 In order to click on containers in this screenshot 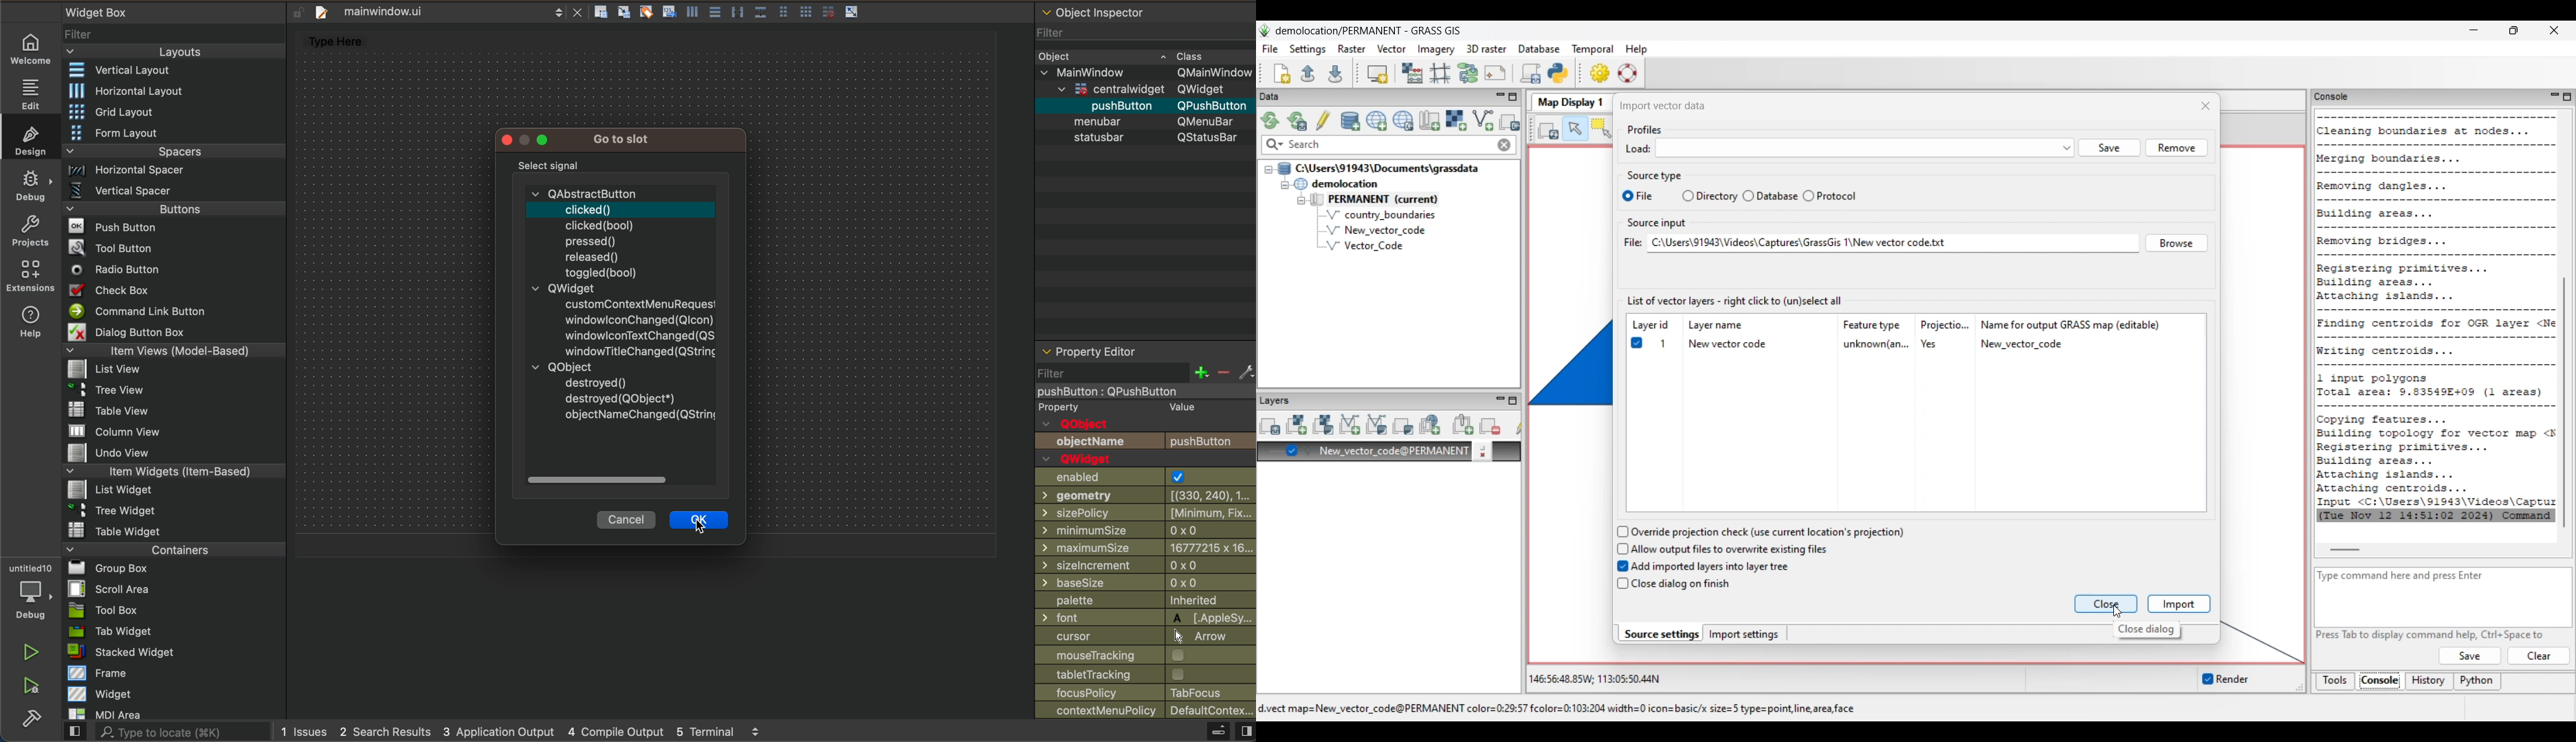, I will do `click(172, 551)`.